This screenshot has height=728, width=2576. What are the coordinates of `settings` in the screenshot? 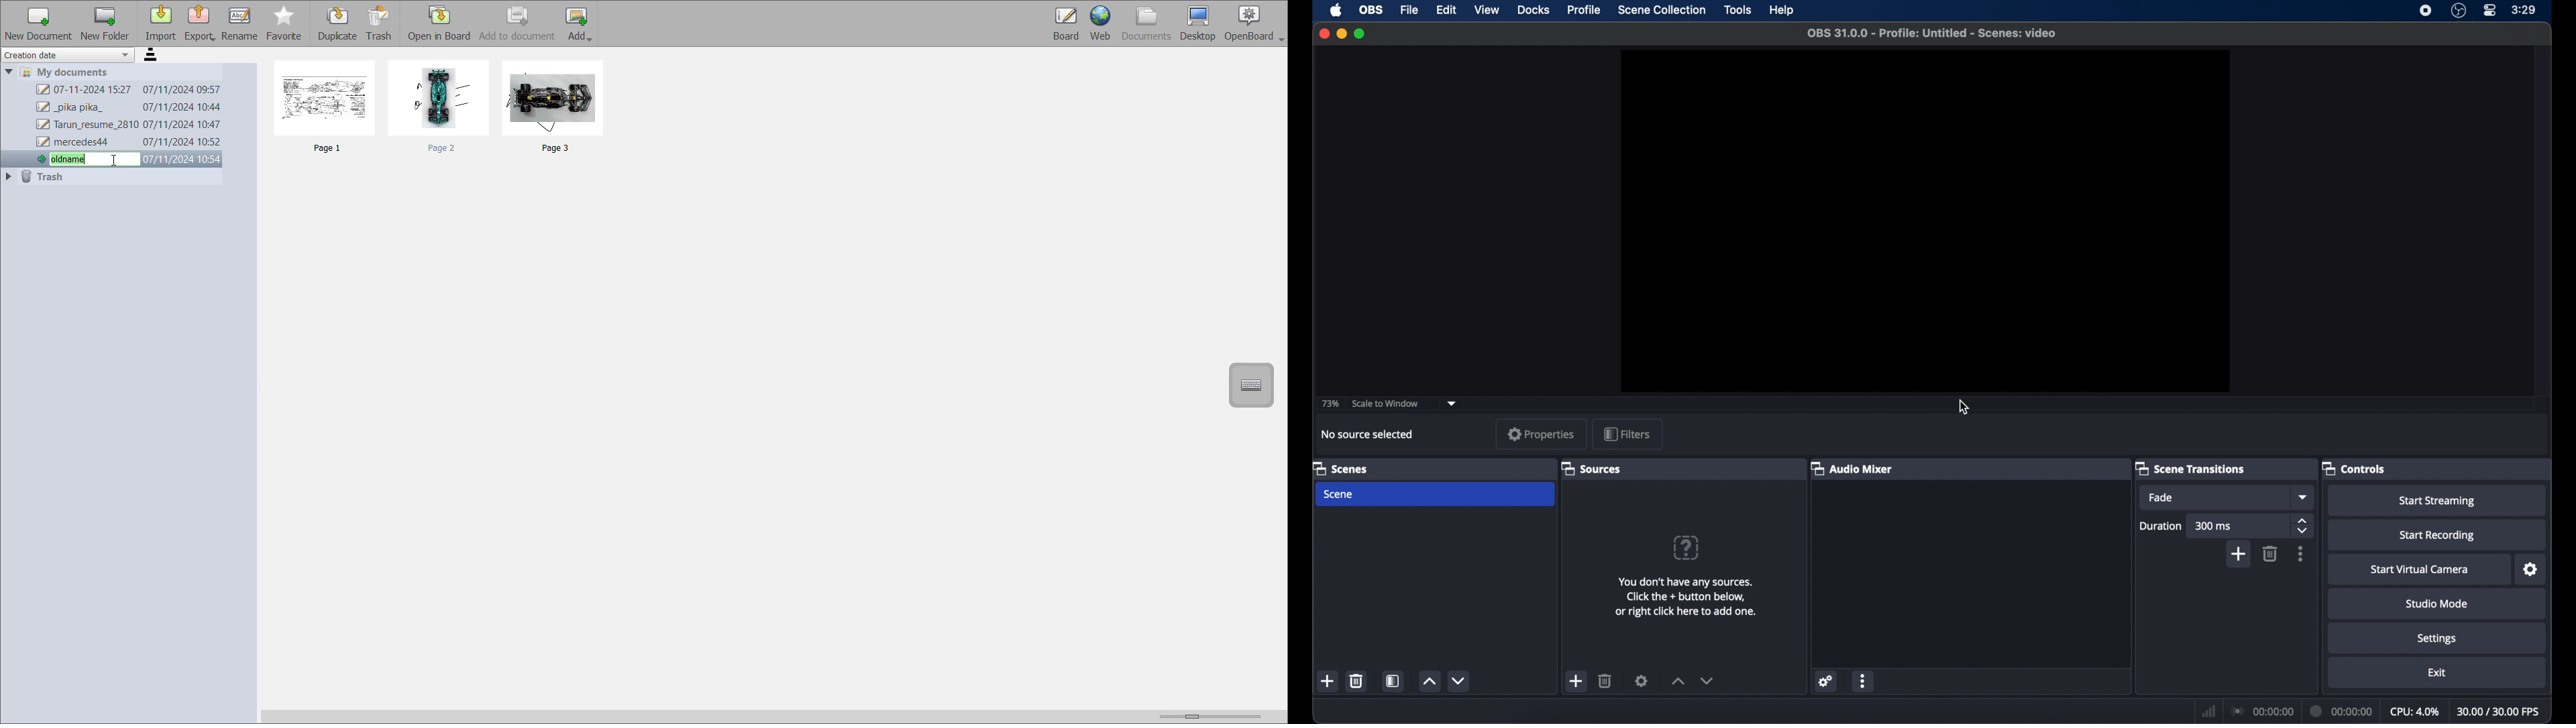 It's located at (2531, 569).